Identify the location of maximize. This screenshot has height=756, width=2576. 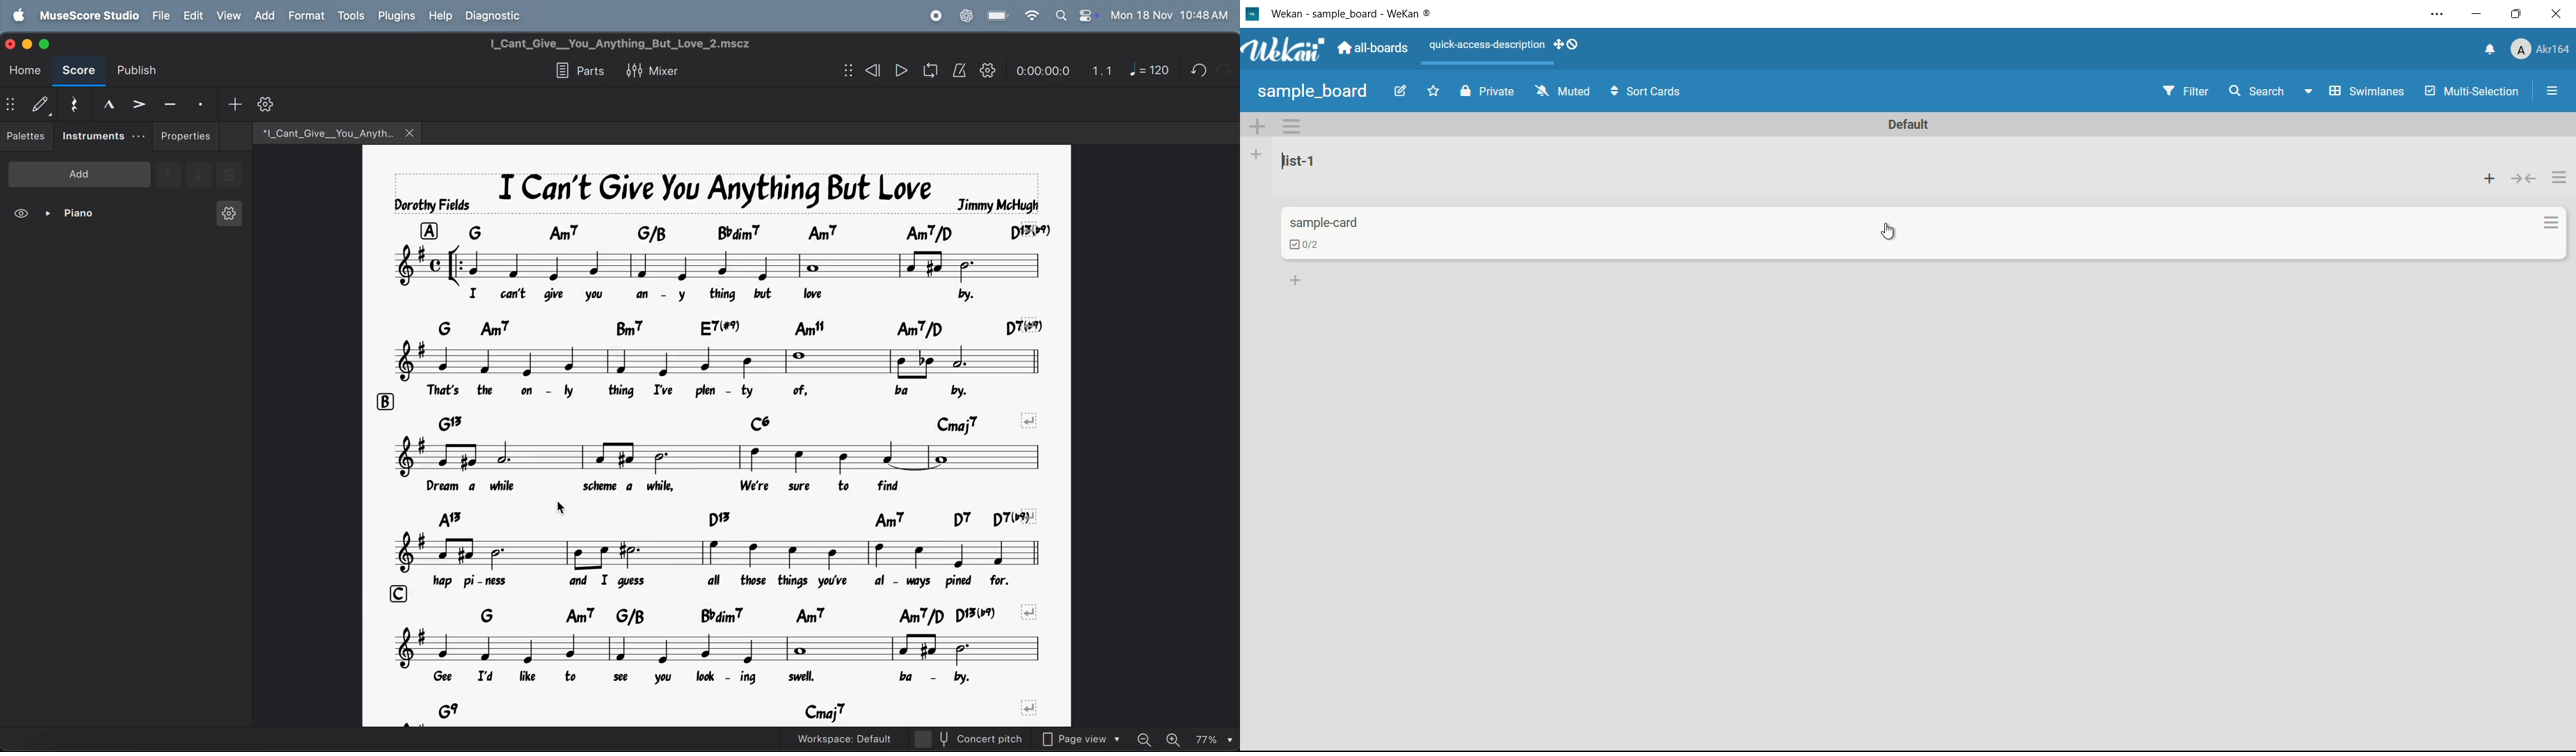
(49, 44).